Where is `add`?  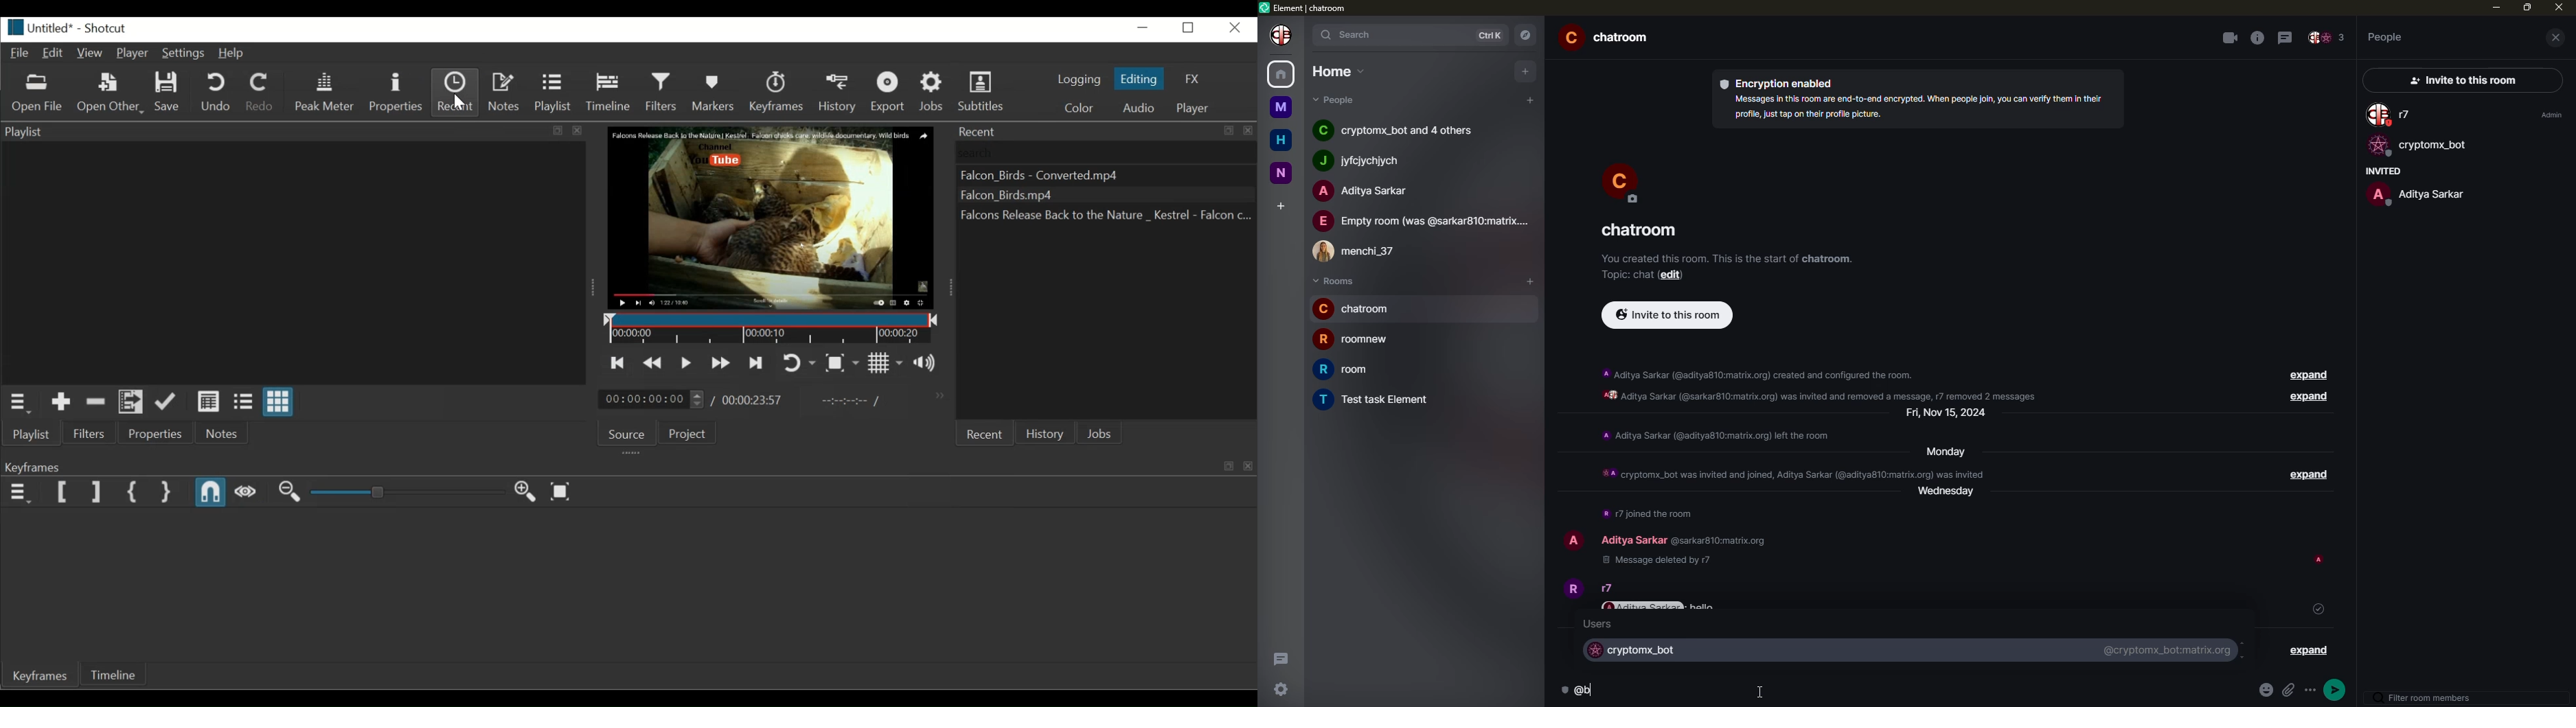 add is located at coordinates (1534, 280).